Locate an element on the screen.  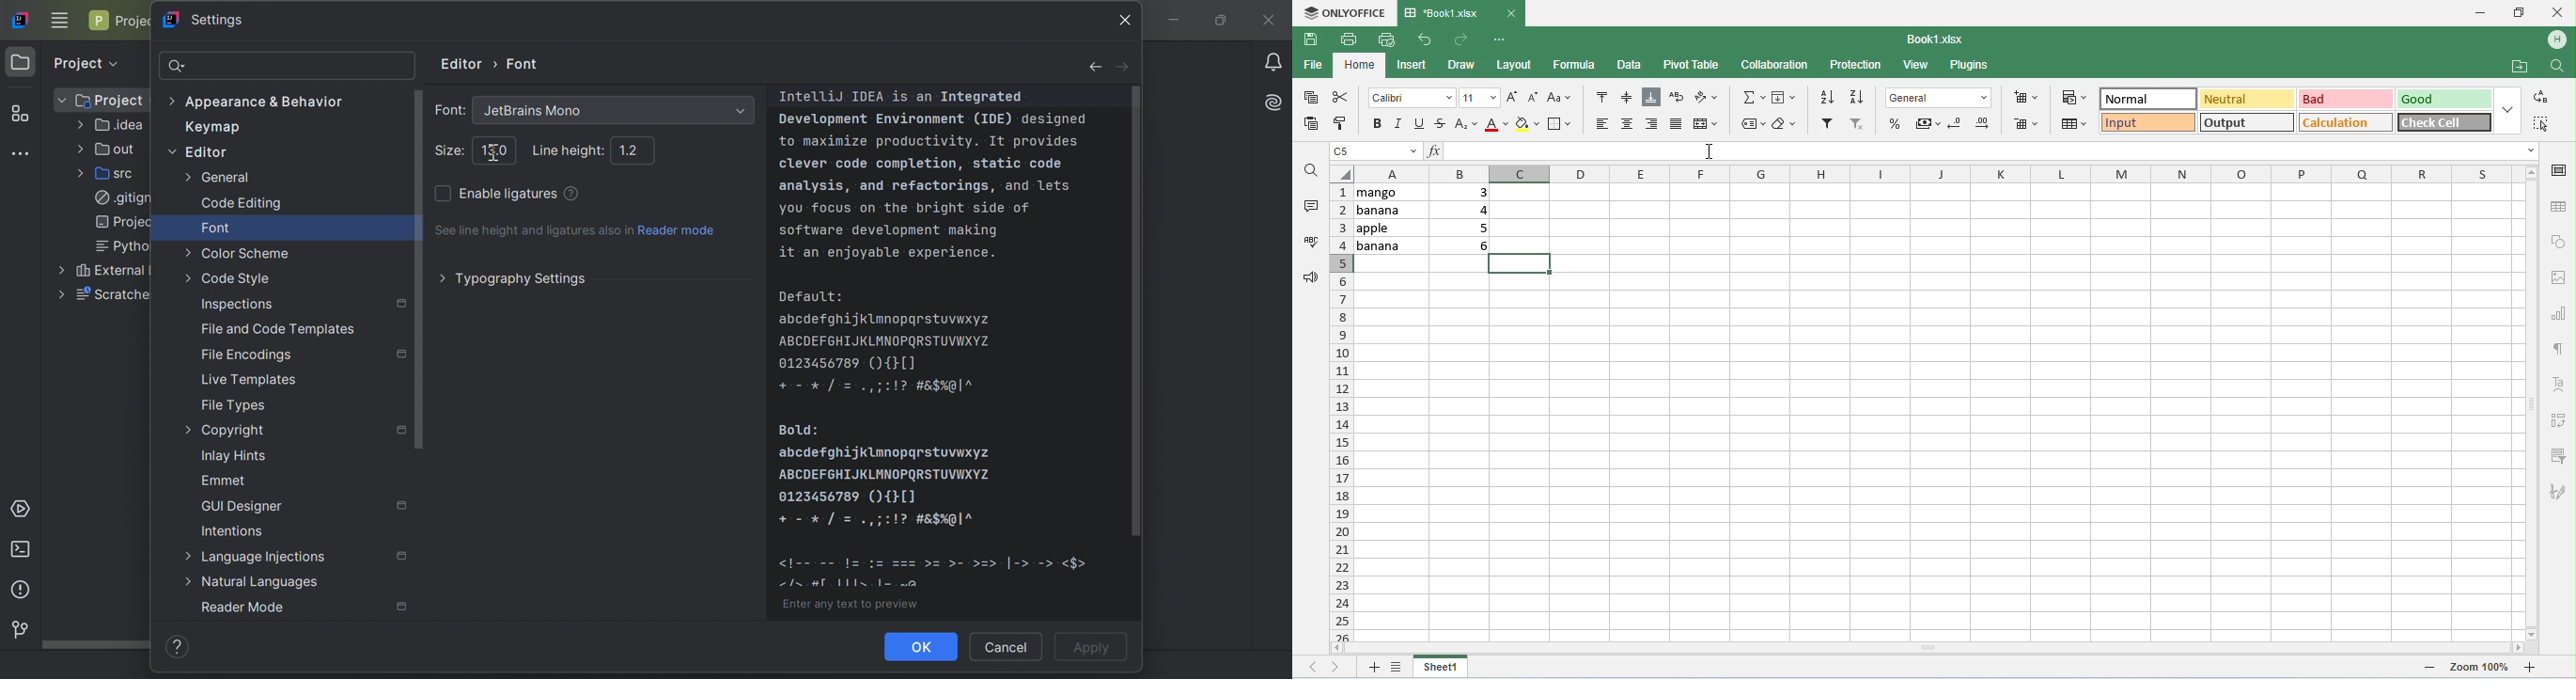
Close is located at coordinates (1272, 22).